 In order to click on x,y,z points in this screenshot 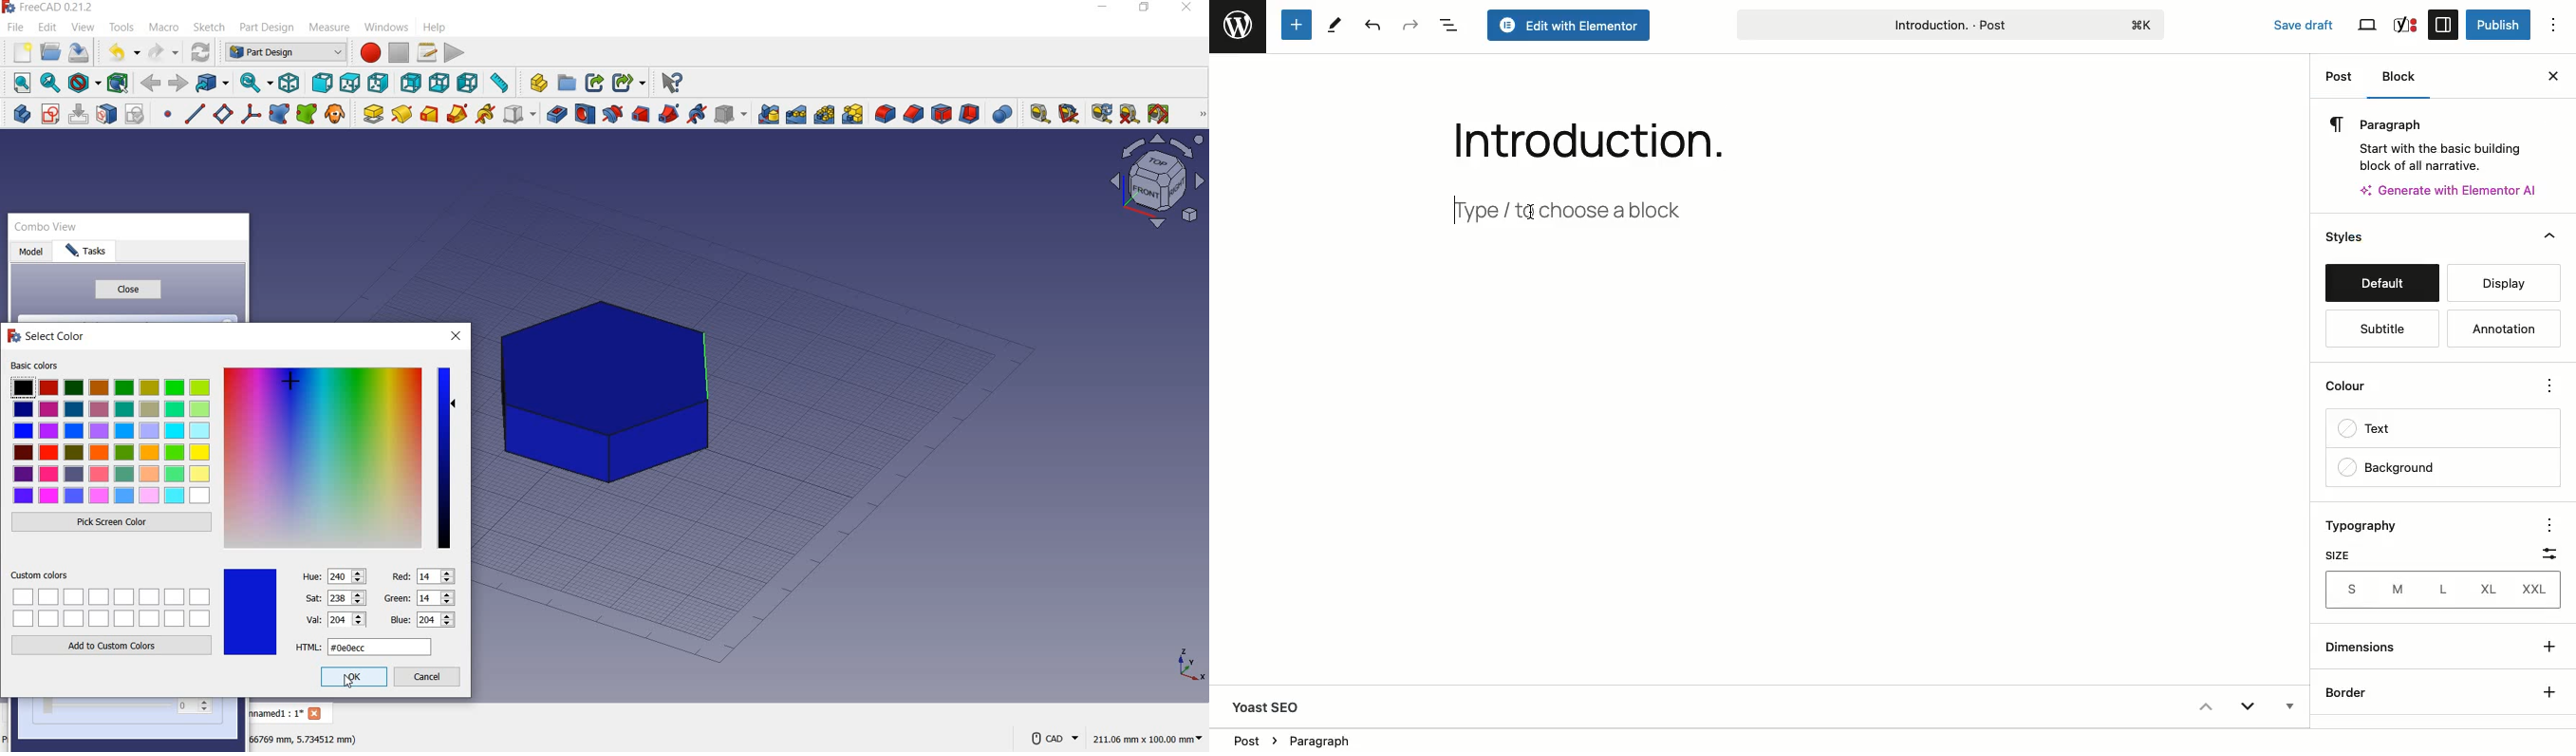, I will do `click(1190, 670)`.